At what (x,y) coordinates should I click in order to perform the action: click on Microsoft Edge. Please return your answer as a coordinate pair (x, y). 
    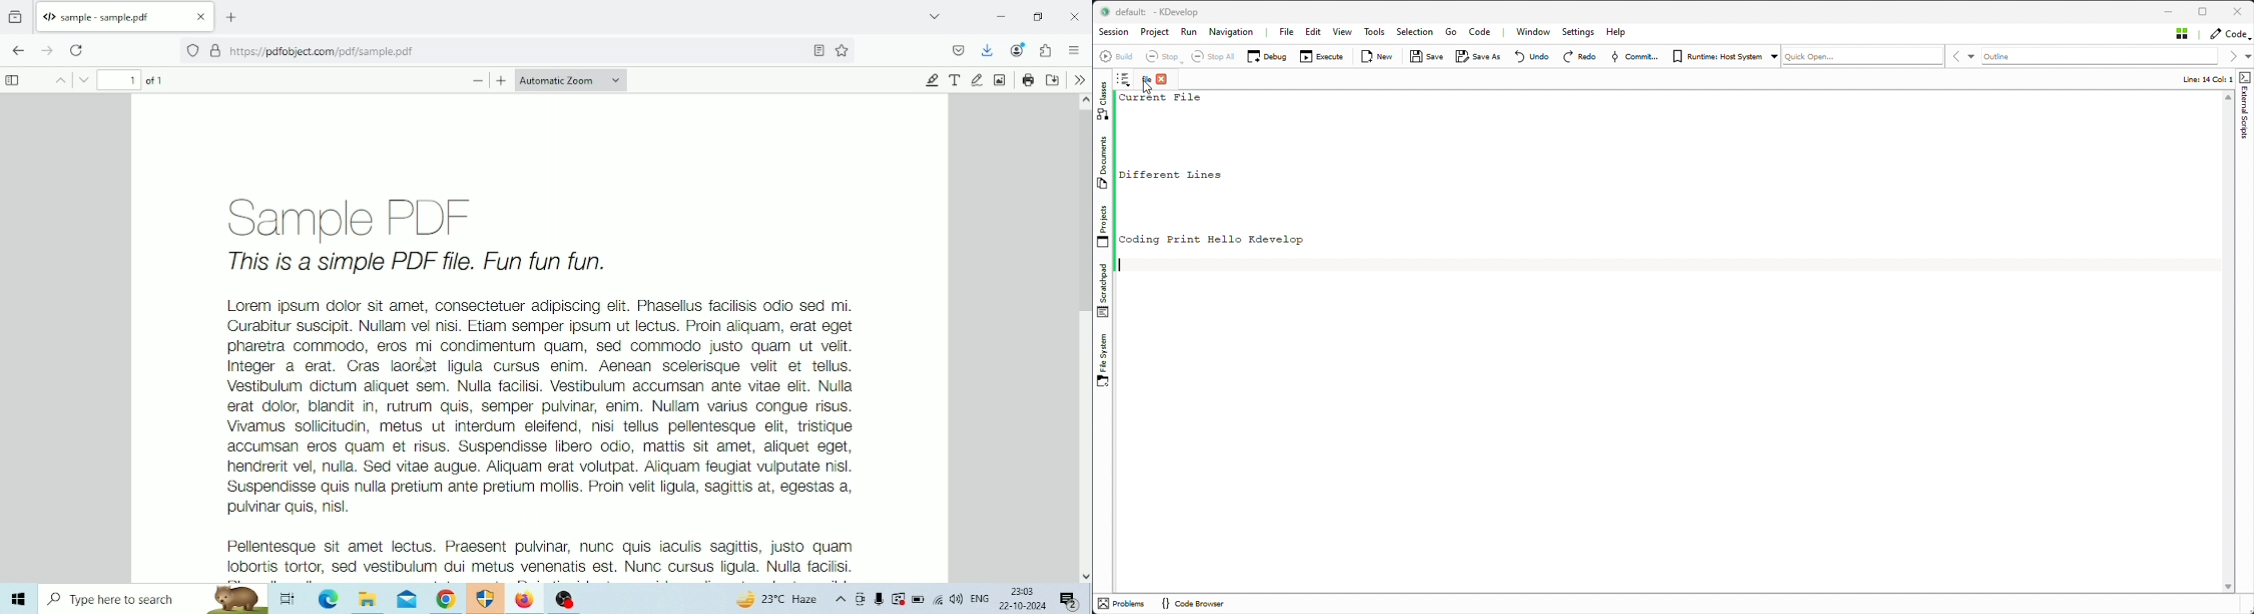
    Looking at the image, I should click on (328, 599).